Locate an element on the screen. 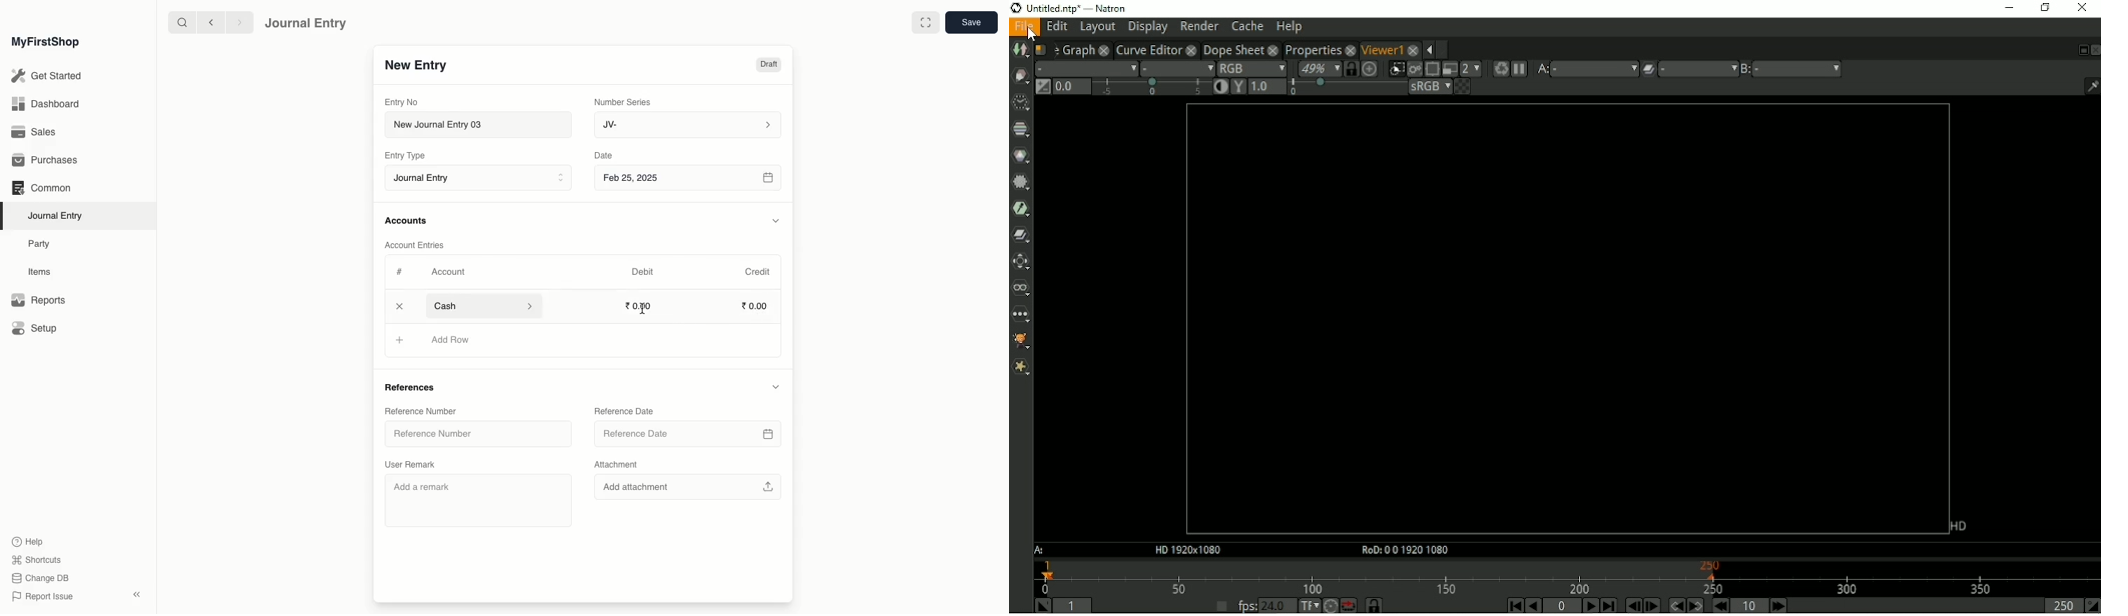 The width and height of the screenshot is (2128, 616). Credit is located at coordinates (757, 271).